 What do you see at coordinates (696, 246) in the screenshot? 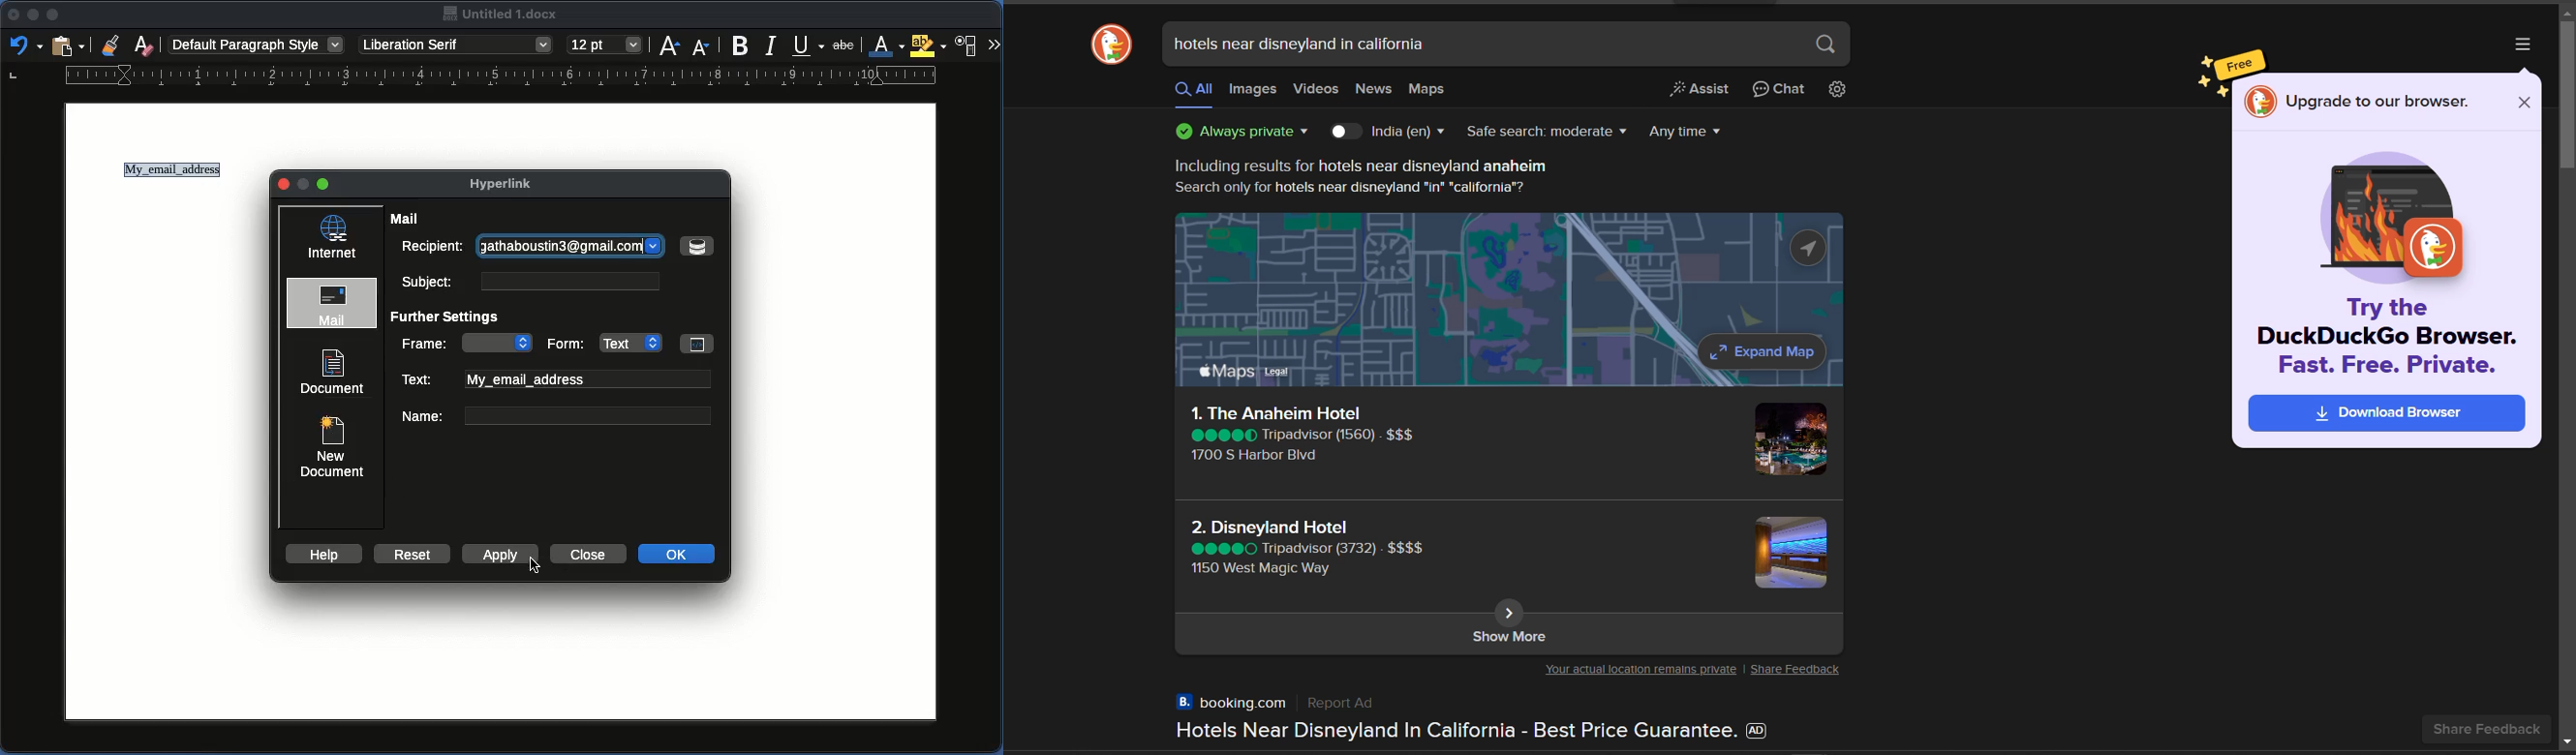
I see `Symbol` at bounding box center [696, 246].